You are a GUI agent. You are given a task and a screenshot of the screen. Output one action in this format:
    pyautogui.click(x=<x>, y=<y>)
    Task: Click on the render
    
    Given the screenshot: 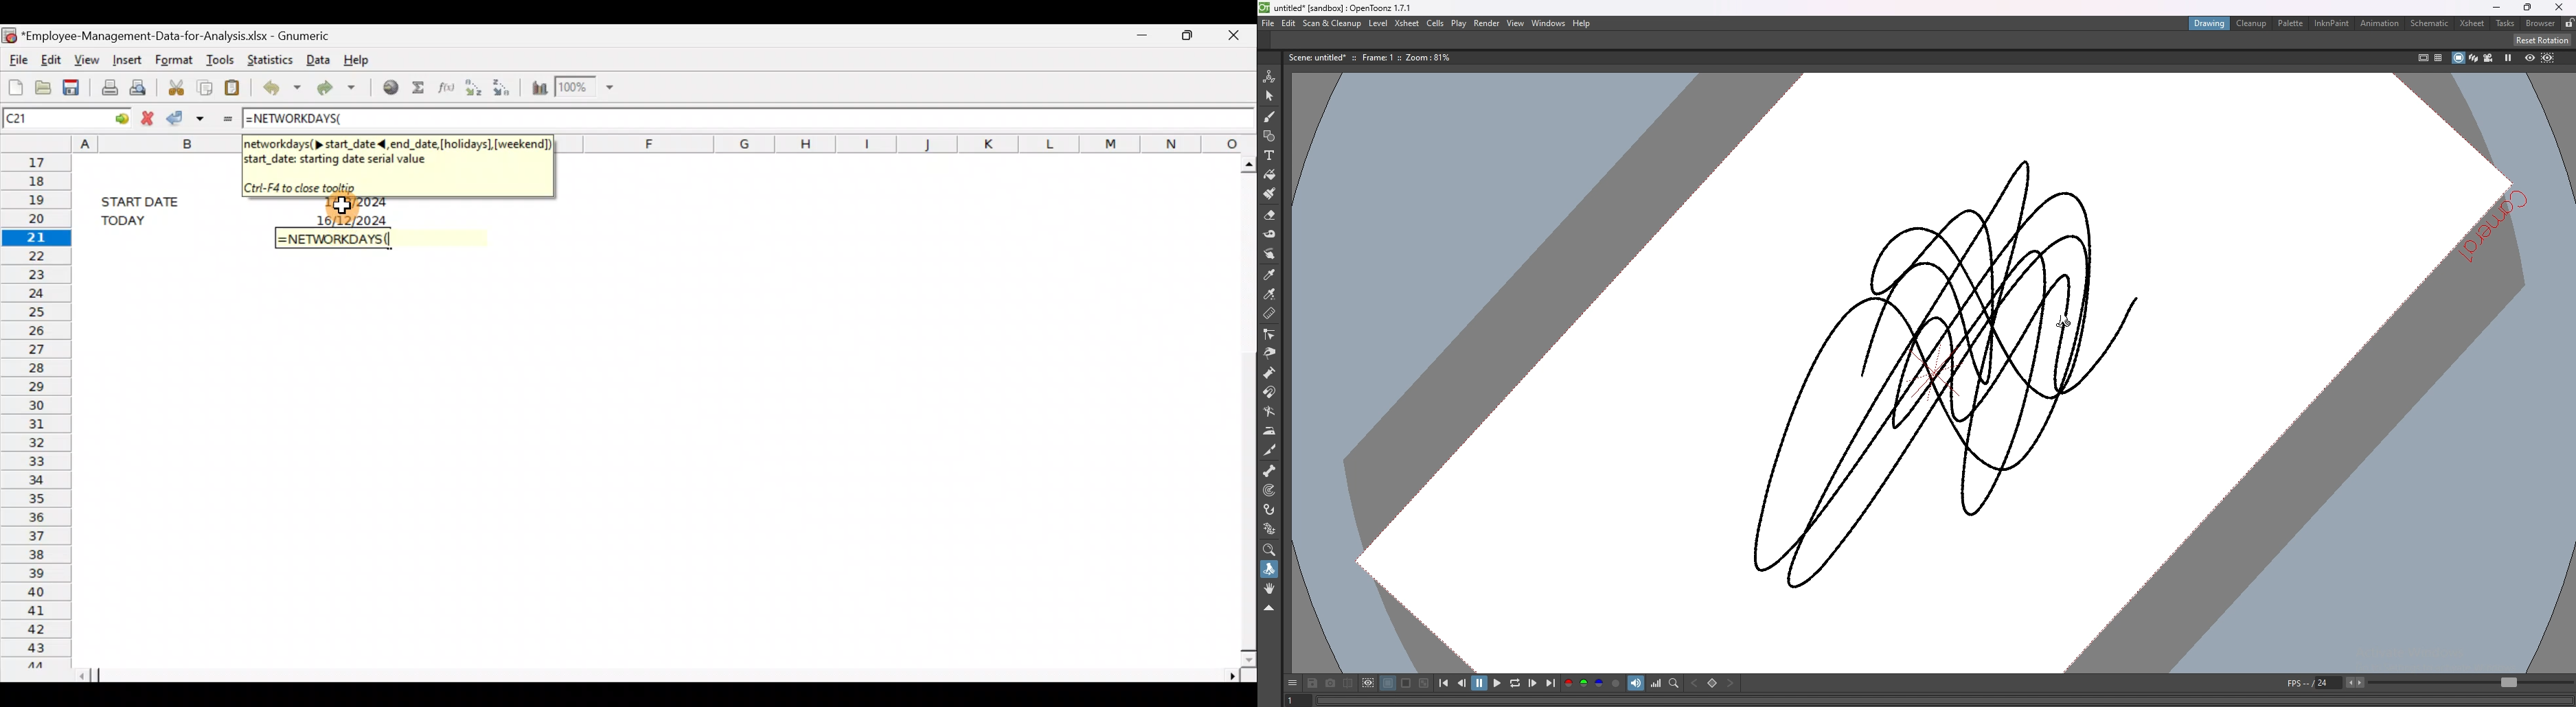 What is the action you would take?
    pyautogui.click(x=1487, y=23)
    